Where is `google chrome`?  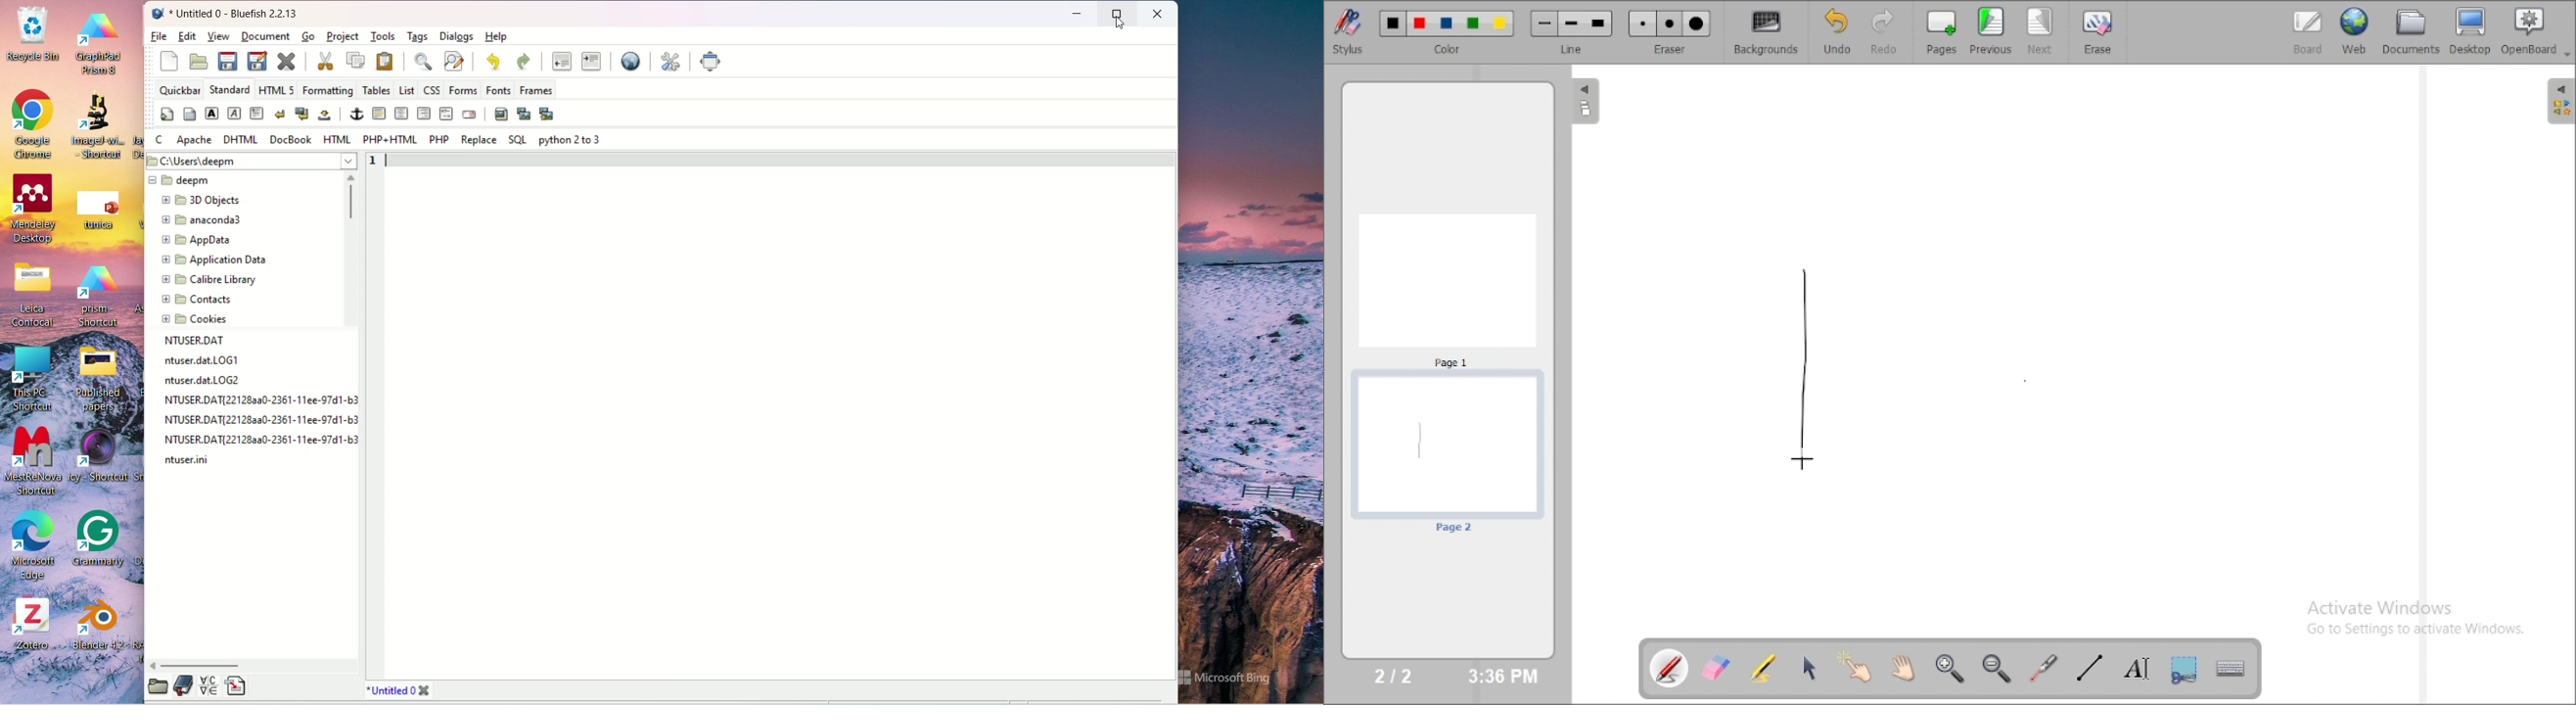 google chrome is located at coordinates (30, 121).